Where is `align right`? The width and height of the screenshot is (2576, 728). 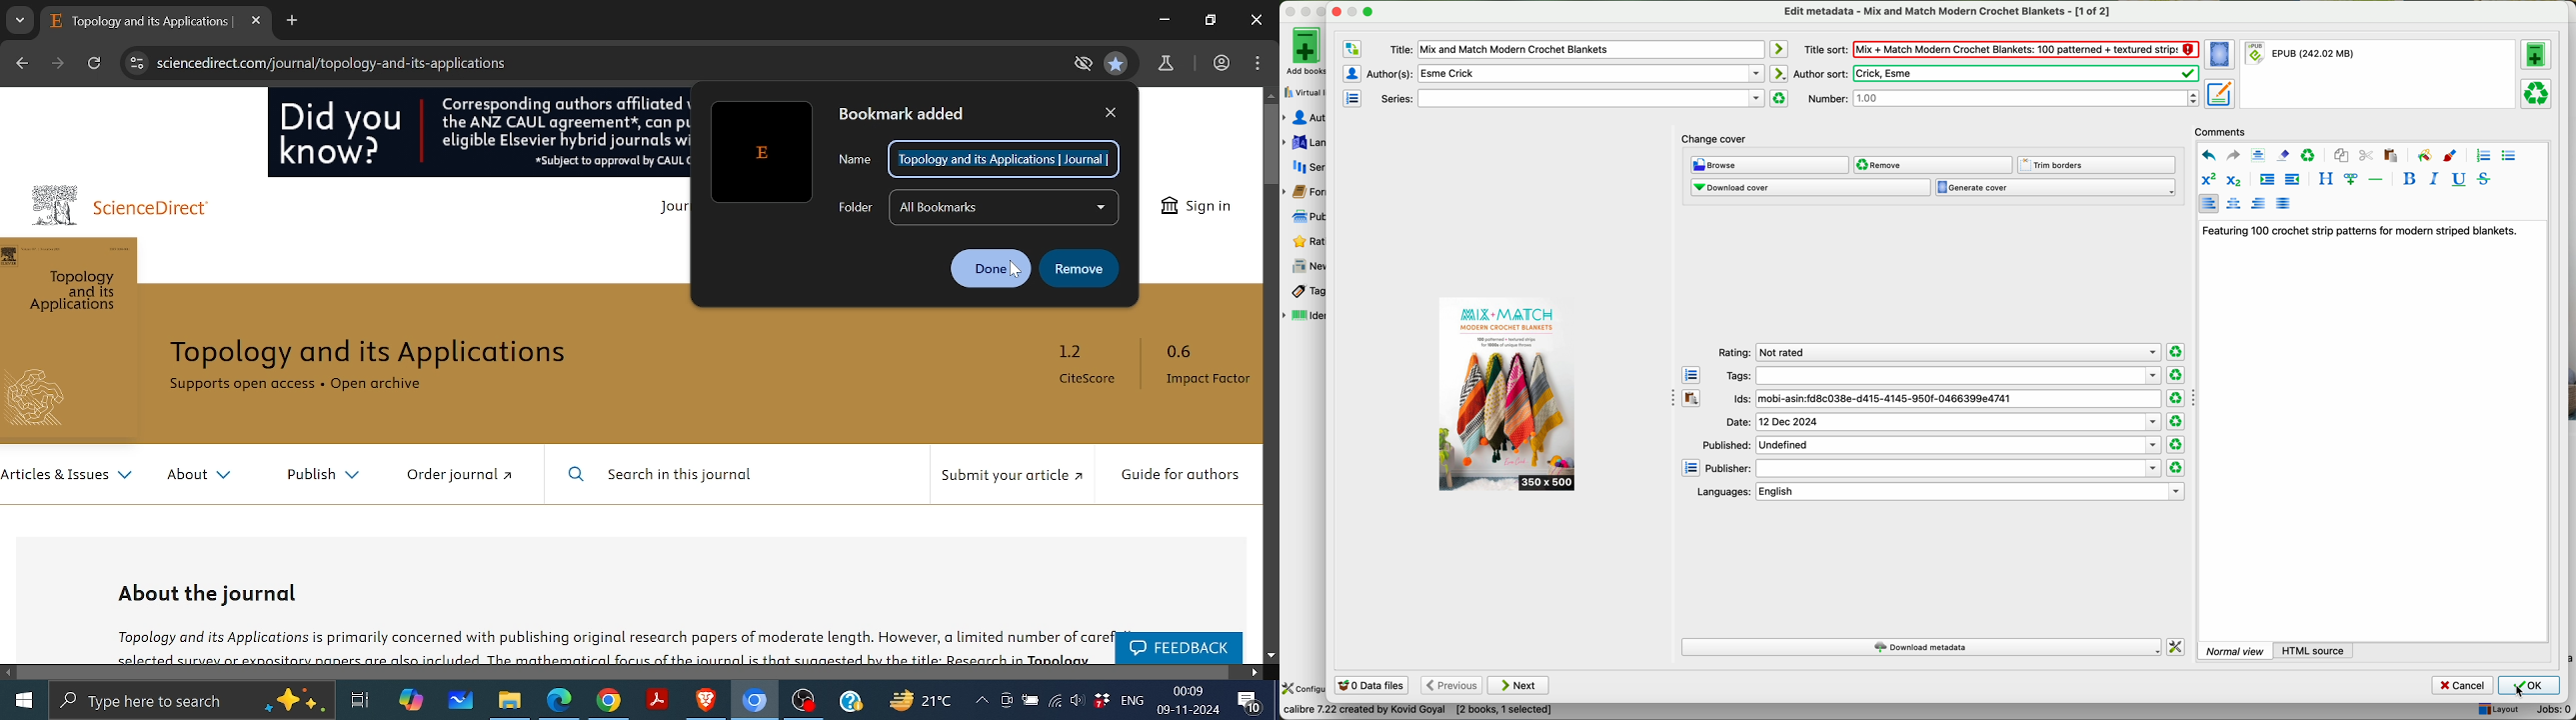 align right is located at coordinates (2259, 202).